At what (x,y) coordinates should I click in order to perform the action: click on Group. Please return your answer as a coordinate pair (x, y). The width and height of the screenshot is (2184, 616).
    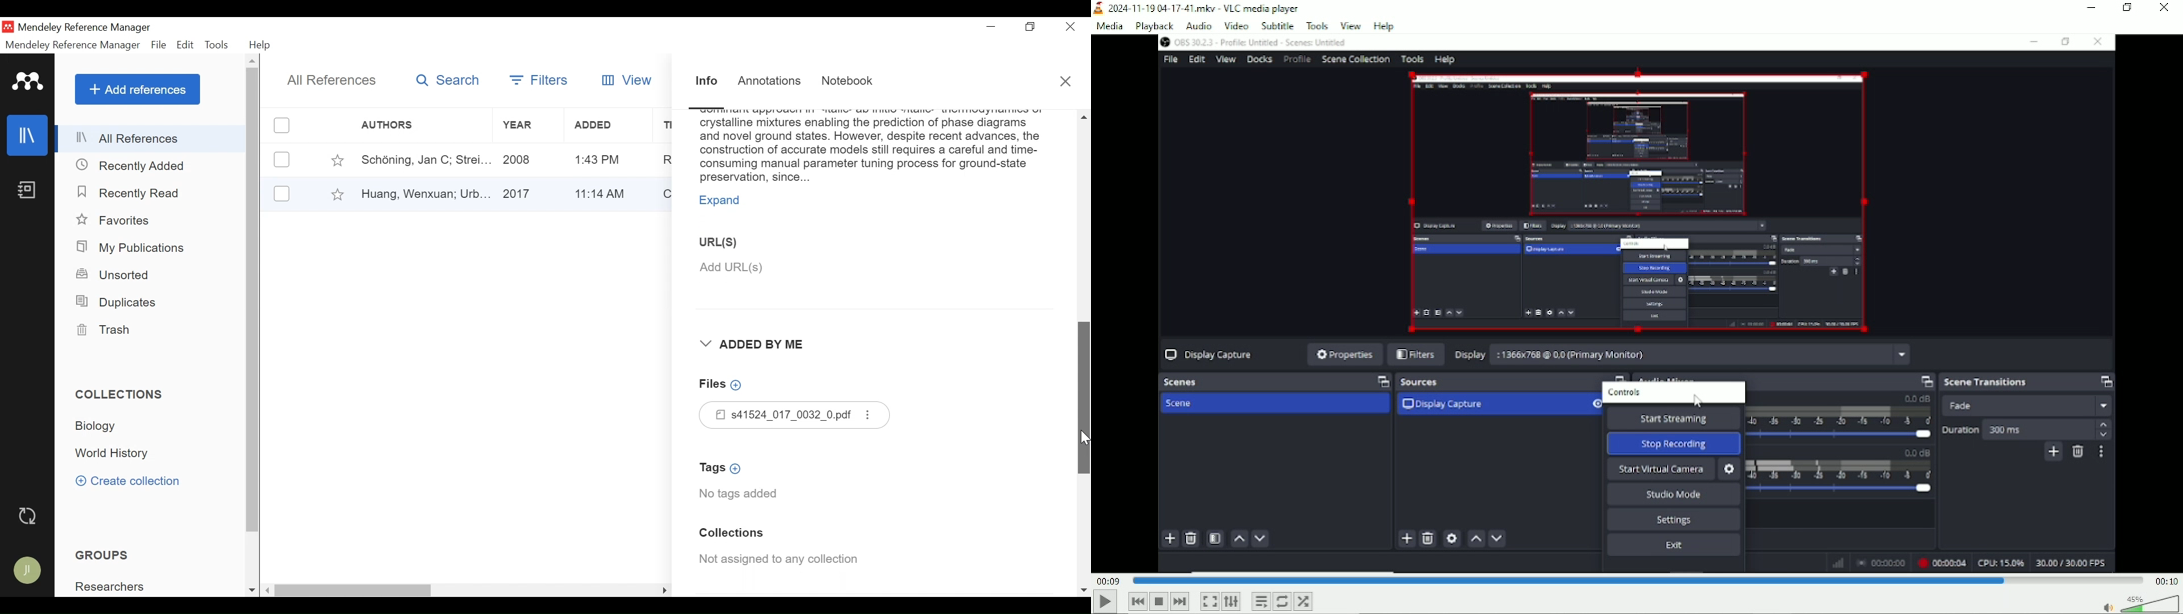
    Looking at the image, I should click on (114, 587).